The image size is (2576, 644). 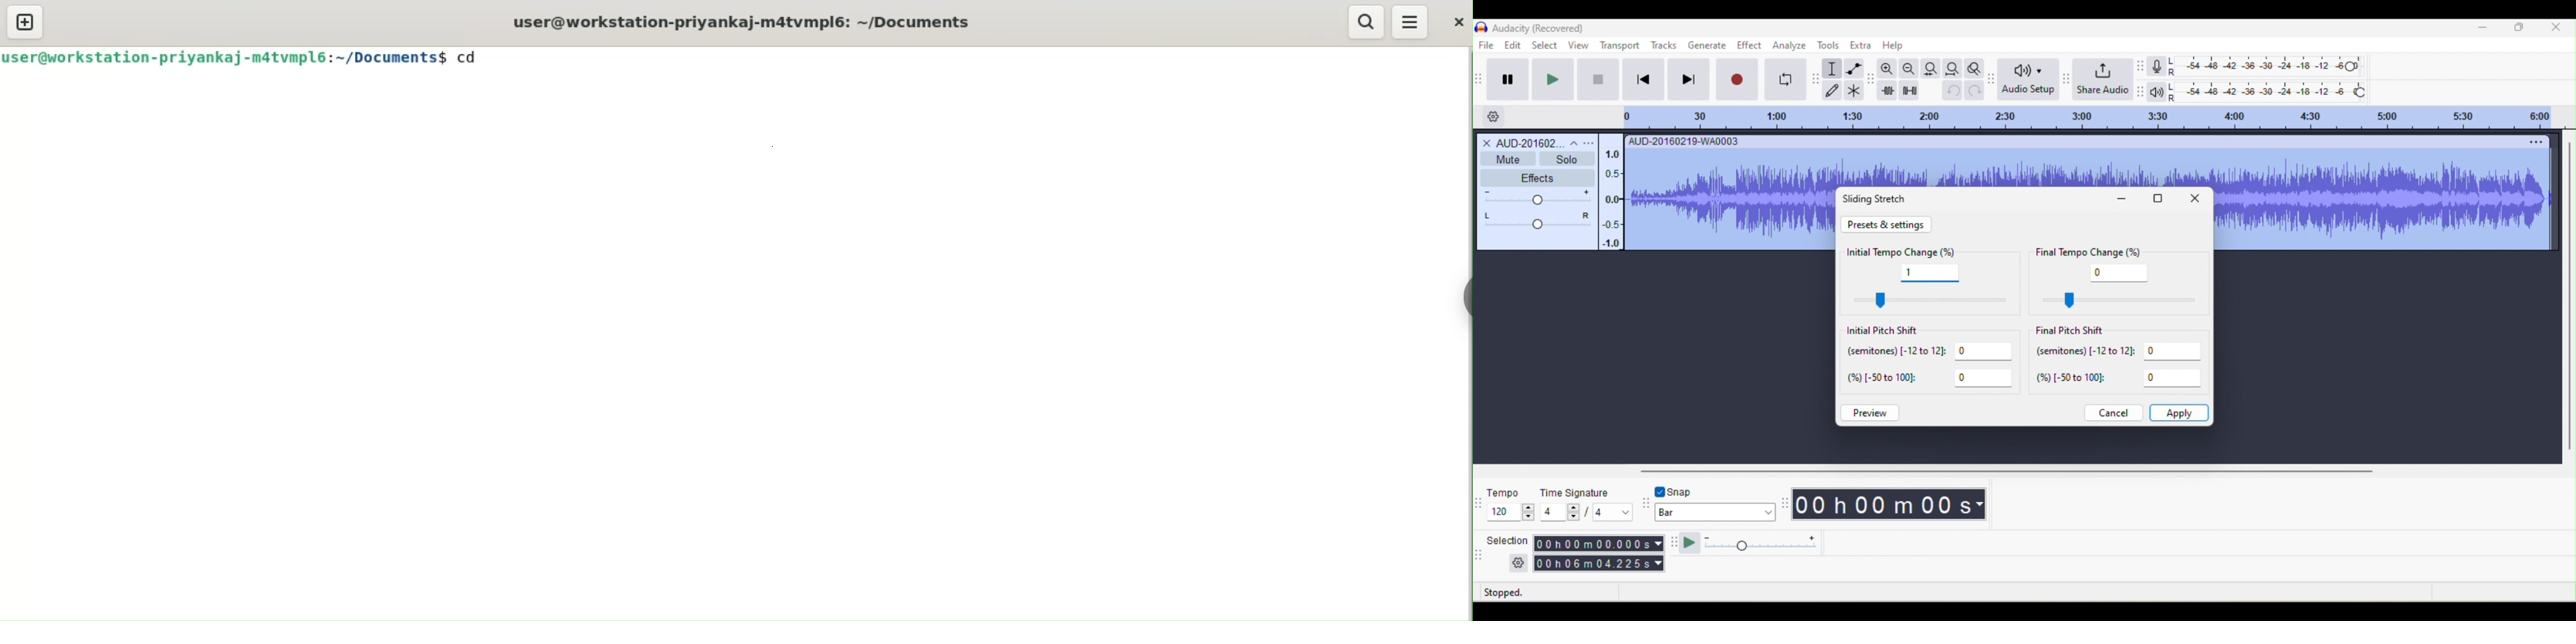 I want to click on bar, so click(x=1715, y=513).